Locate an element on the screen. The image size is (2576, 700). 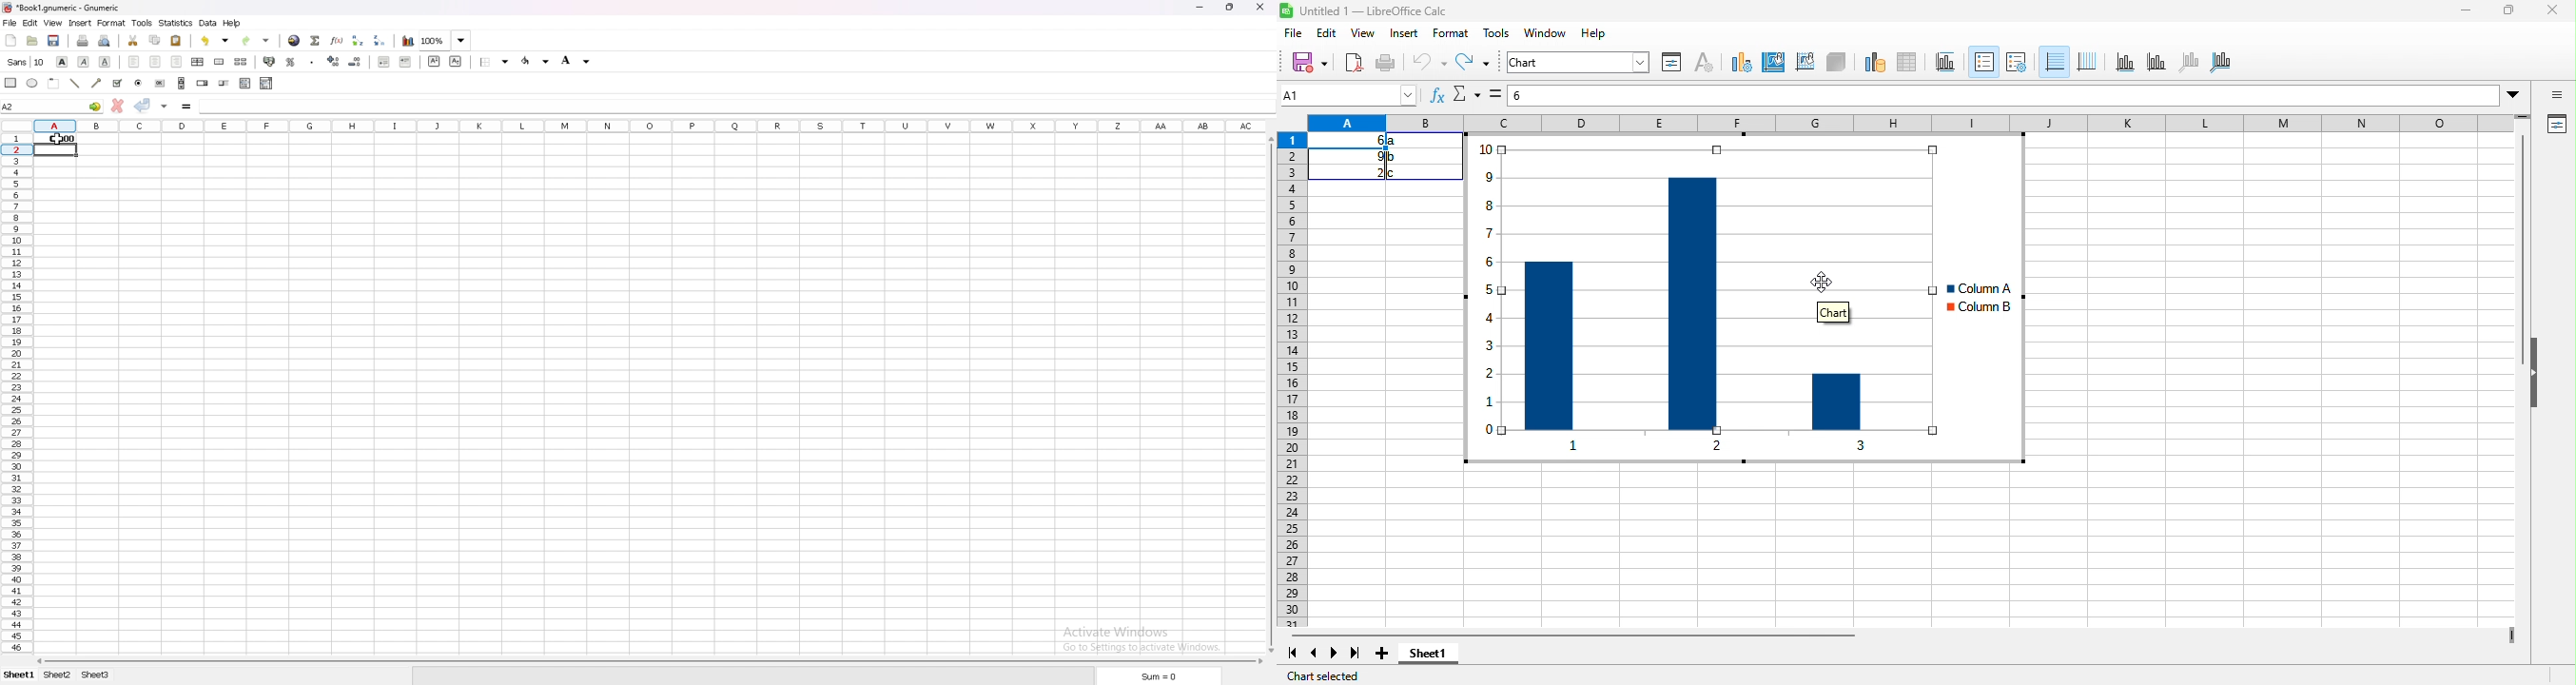
select function is located at coordinates (1465, 94).